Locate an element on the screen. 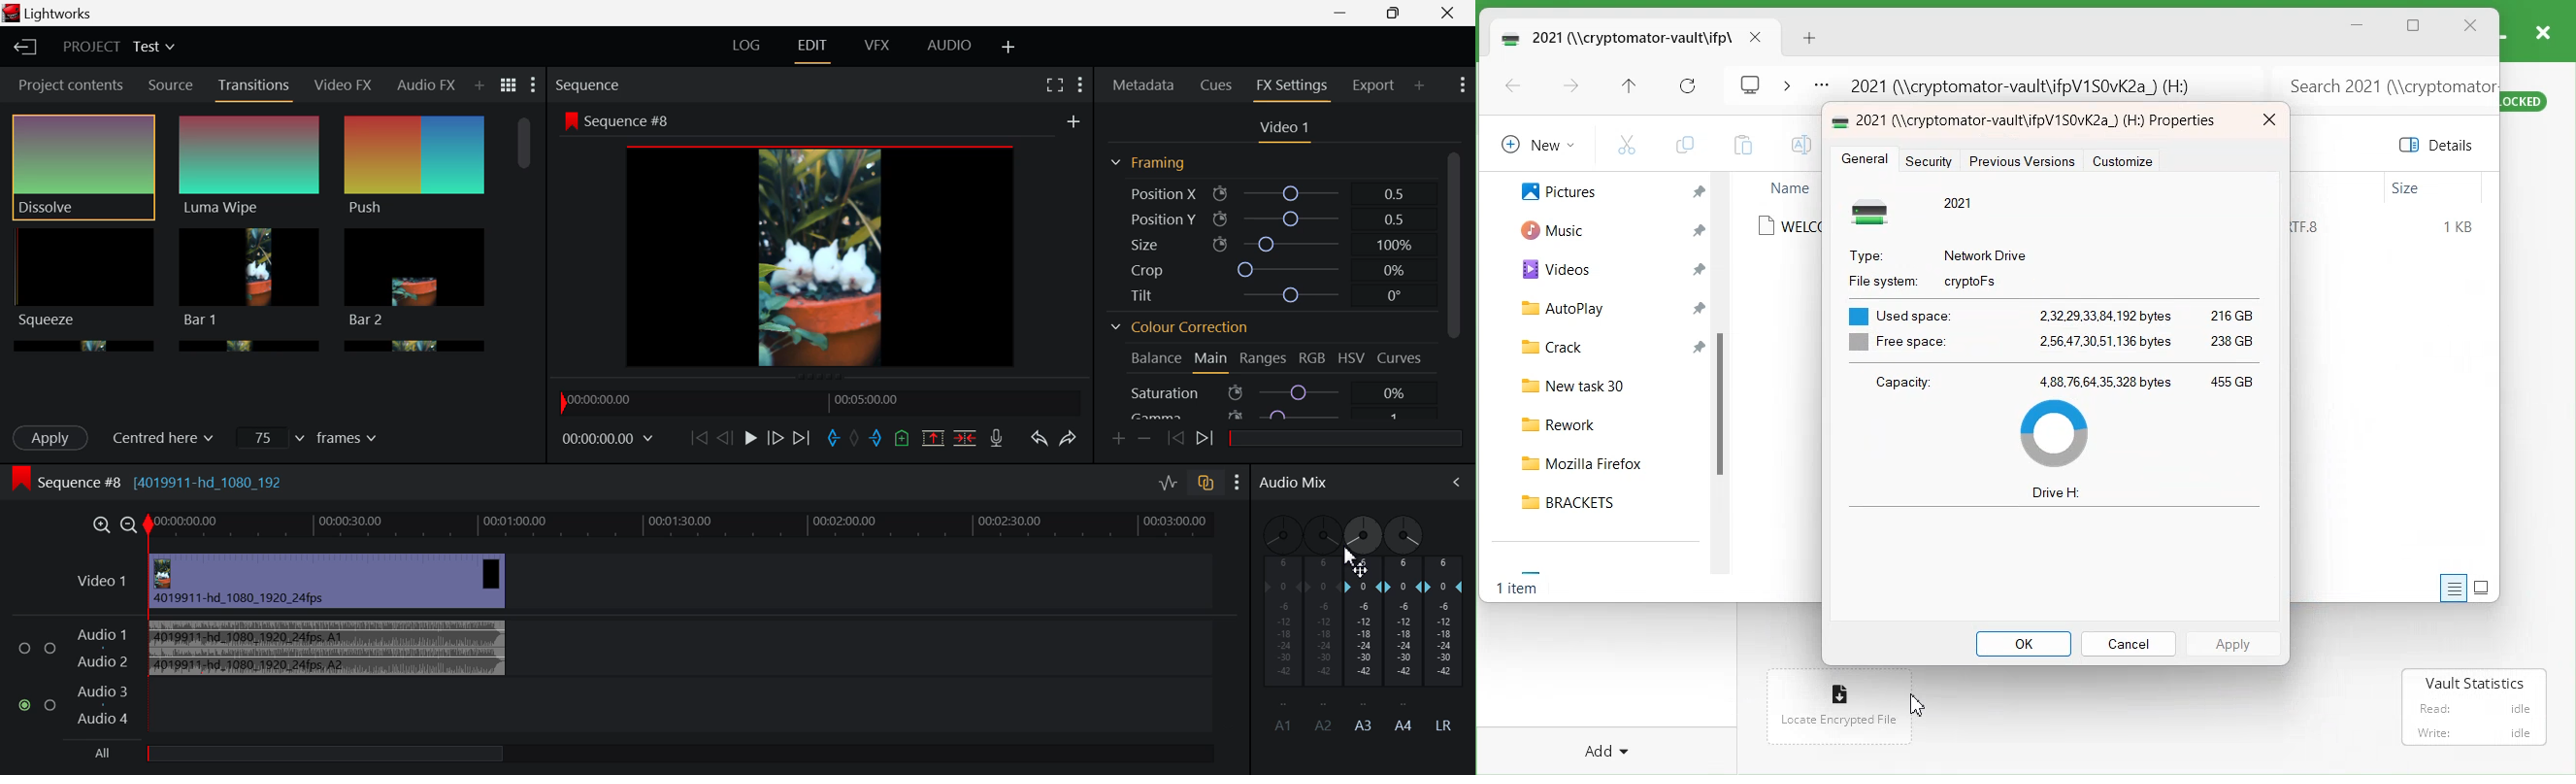  Mark In is located at coordinates (834, 439).